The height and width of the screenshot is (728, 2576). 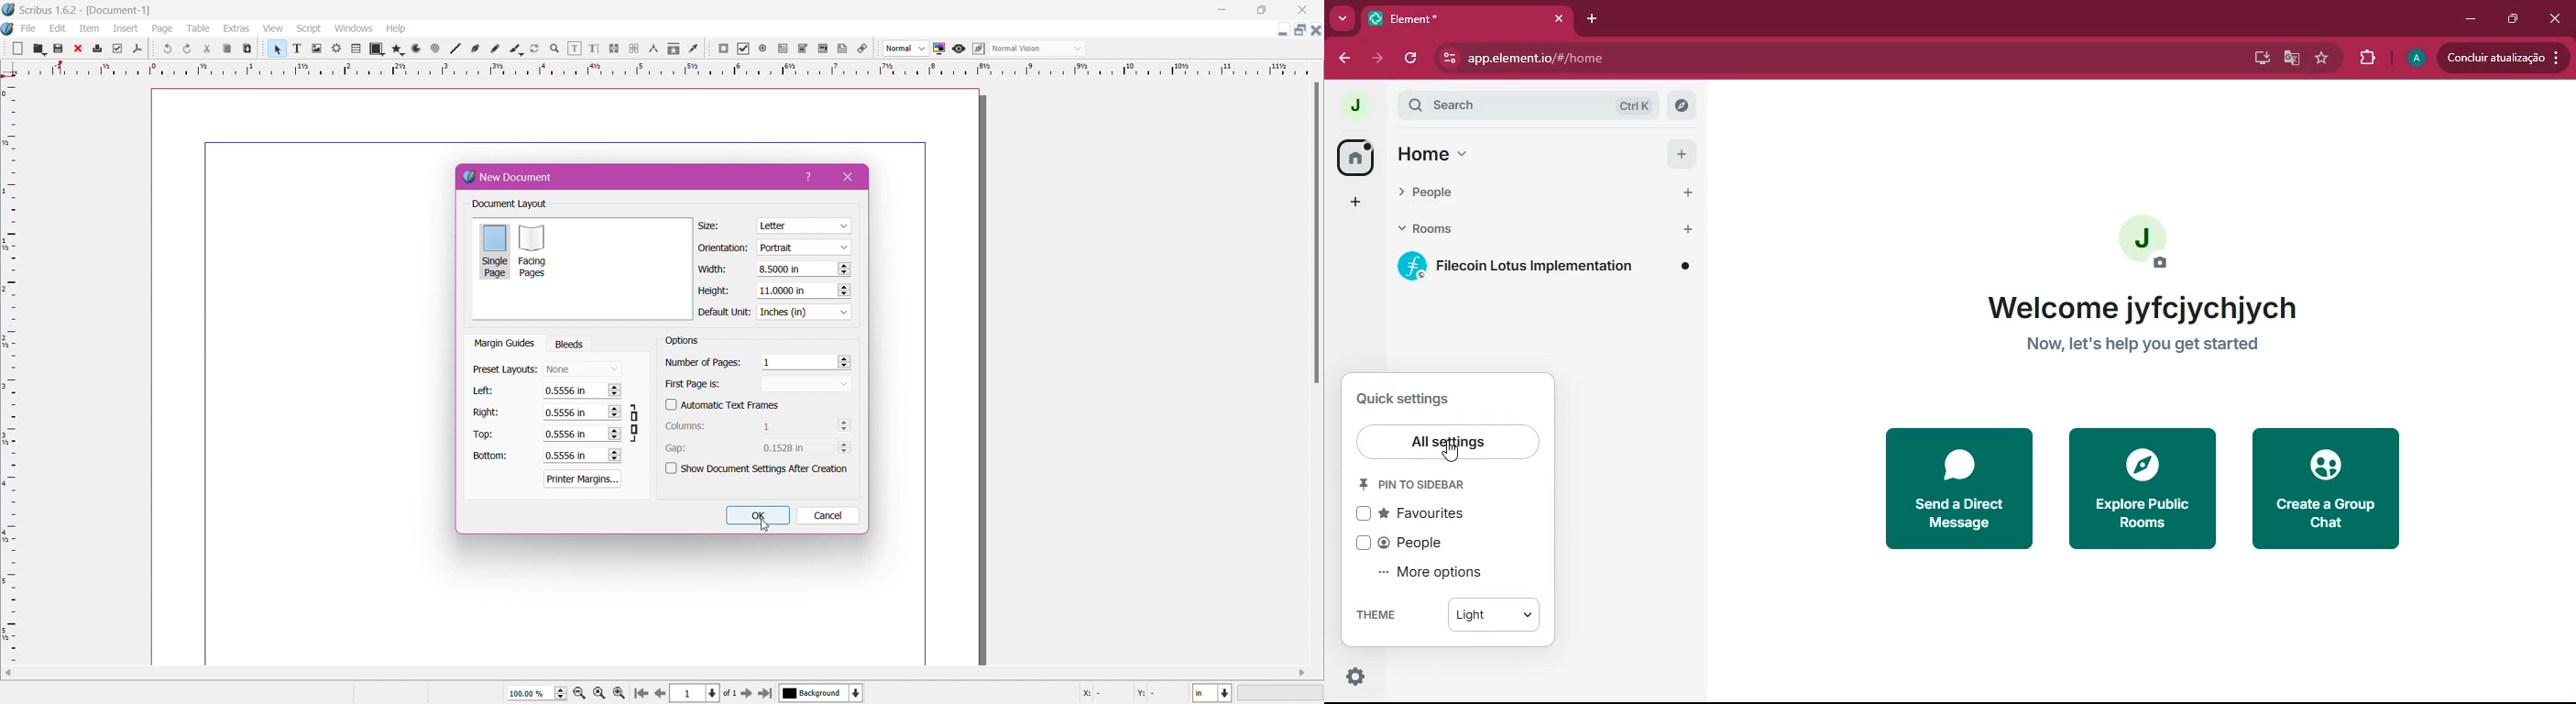 What do you see at coordinates (274, 30) in the screenshot?
I see `View` at bounding box center [274, 30].